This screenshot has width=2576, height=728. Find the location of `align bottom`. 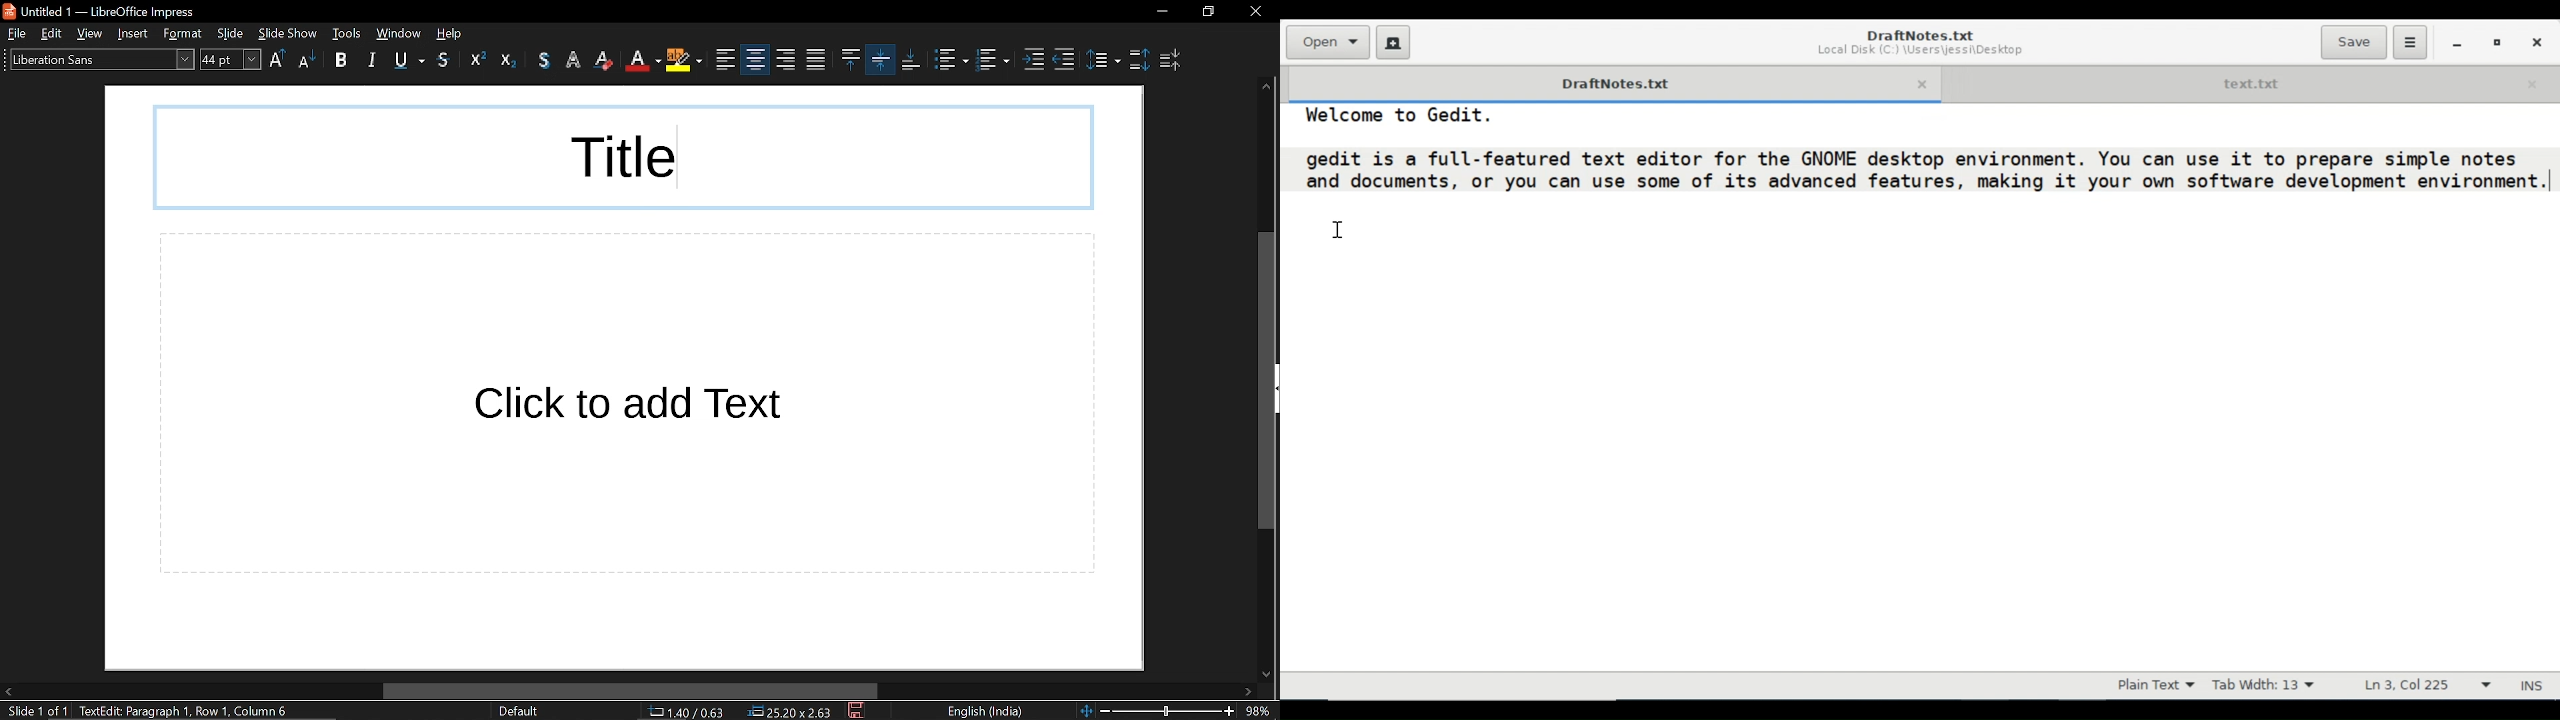

align bottom is located at coordinates (881, 59).